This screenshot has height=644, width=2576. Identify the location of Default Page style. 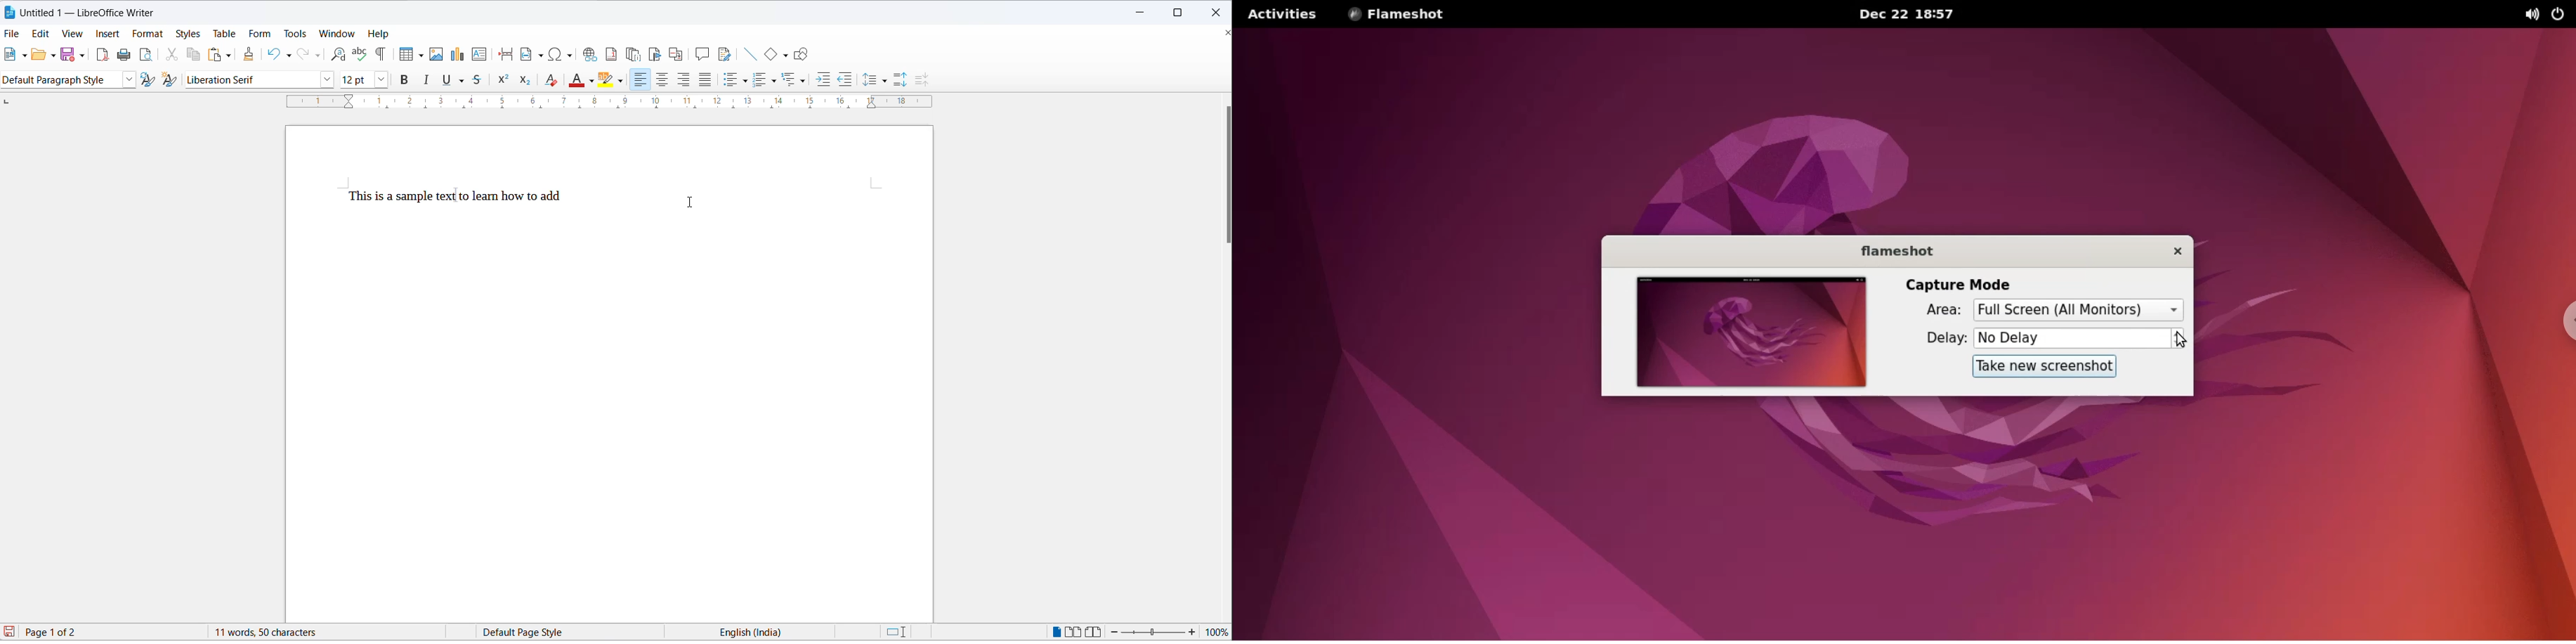
(527, 632).